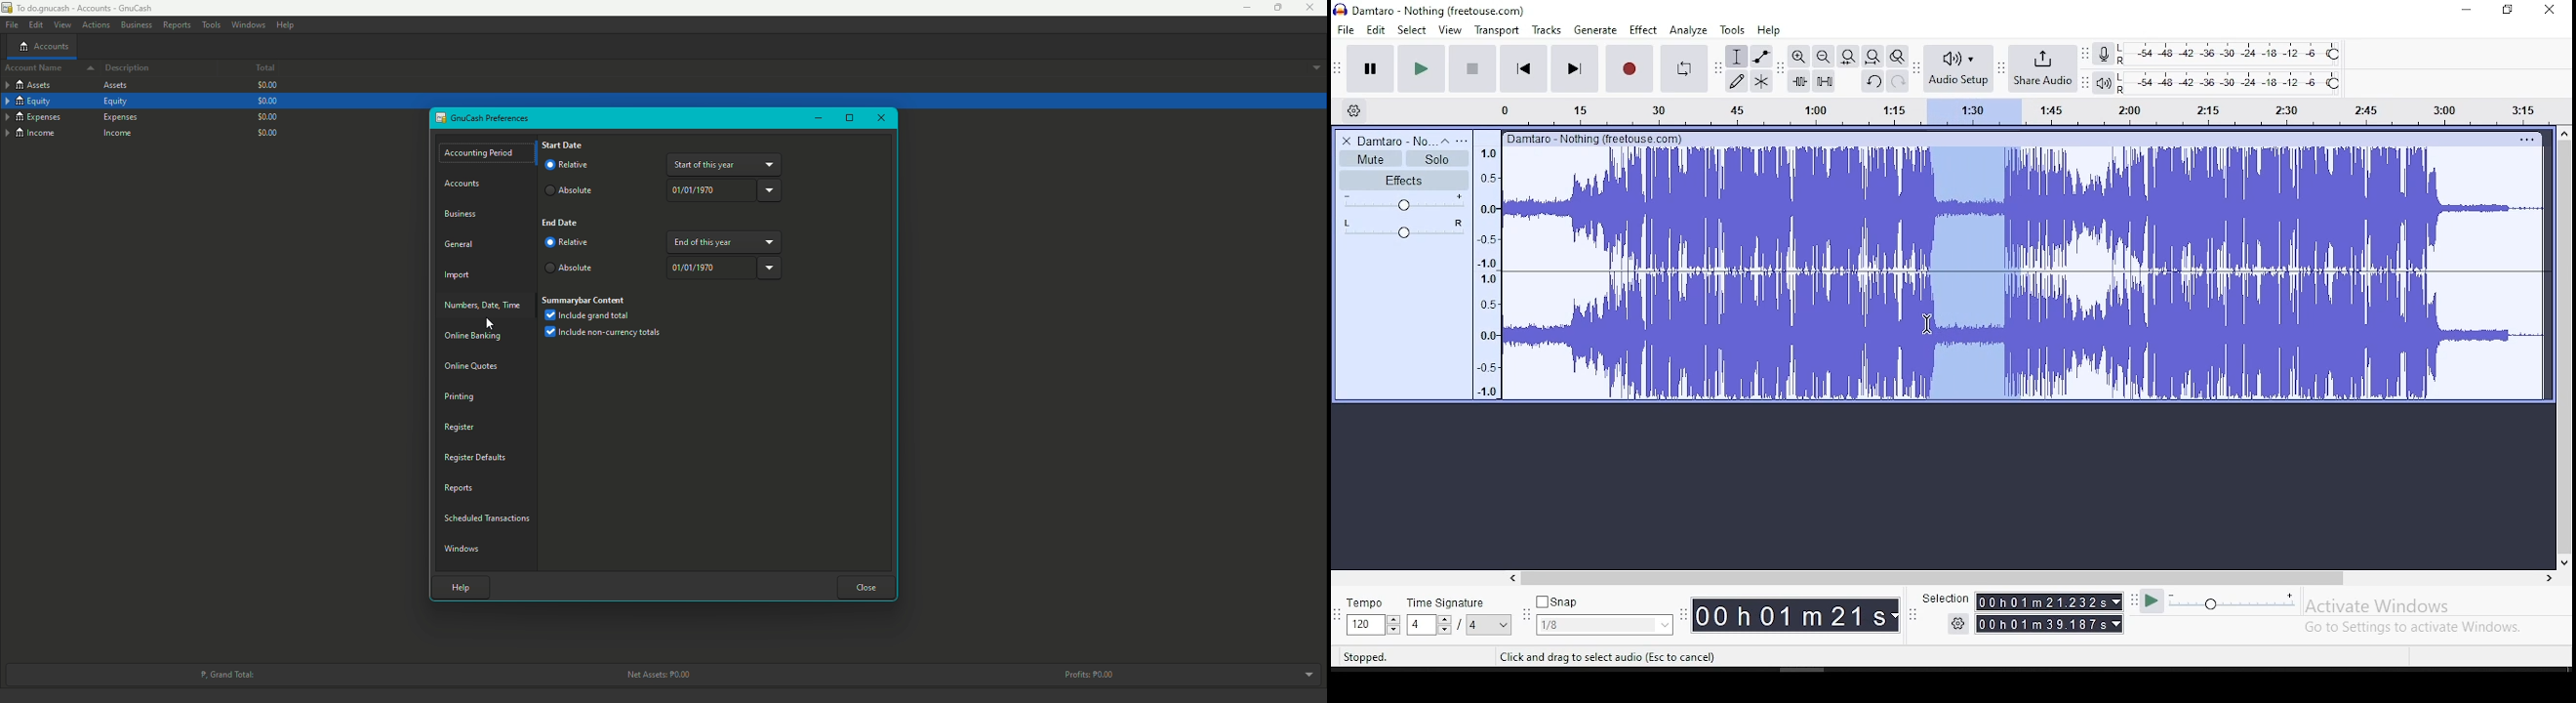 The image size is (2576, 728). What do you see at coordinates (1800, 81) in the screenshot?
I see `trim audio outside selection` at bounding box center [1800, 81].